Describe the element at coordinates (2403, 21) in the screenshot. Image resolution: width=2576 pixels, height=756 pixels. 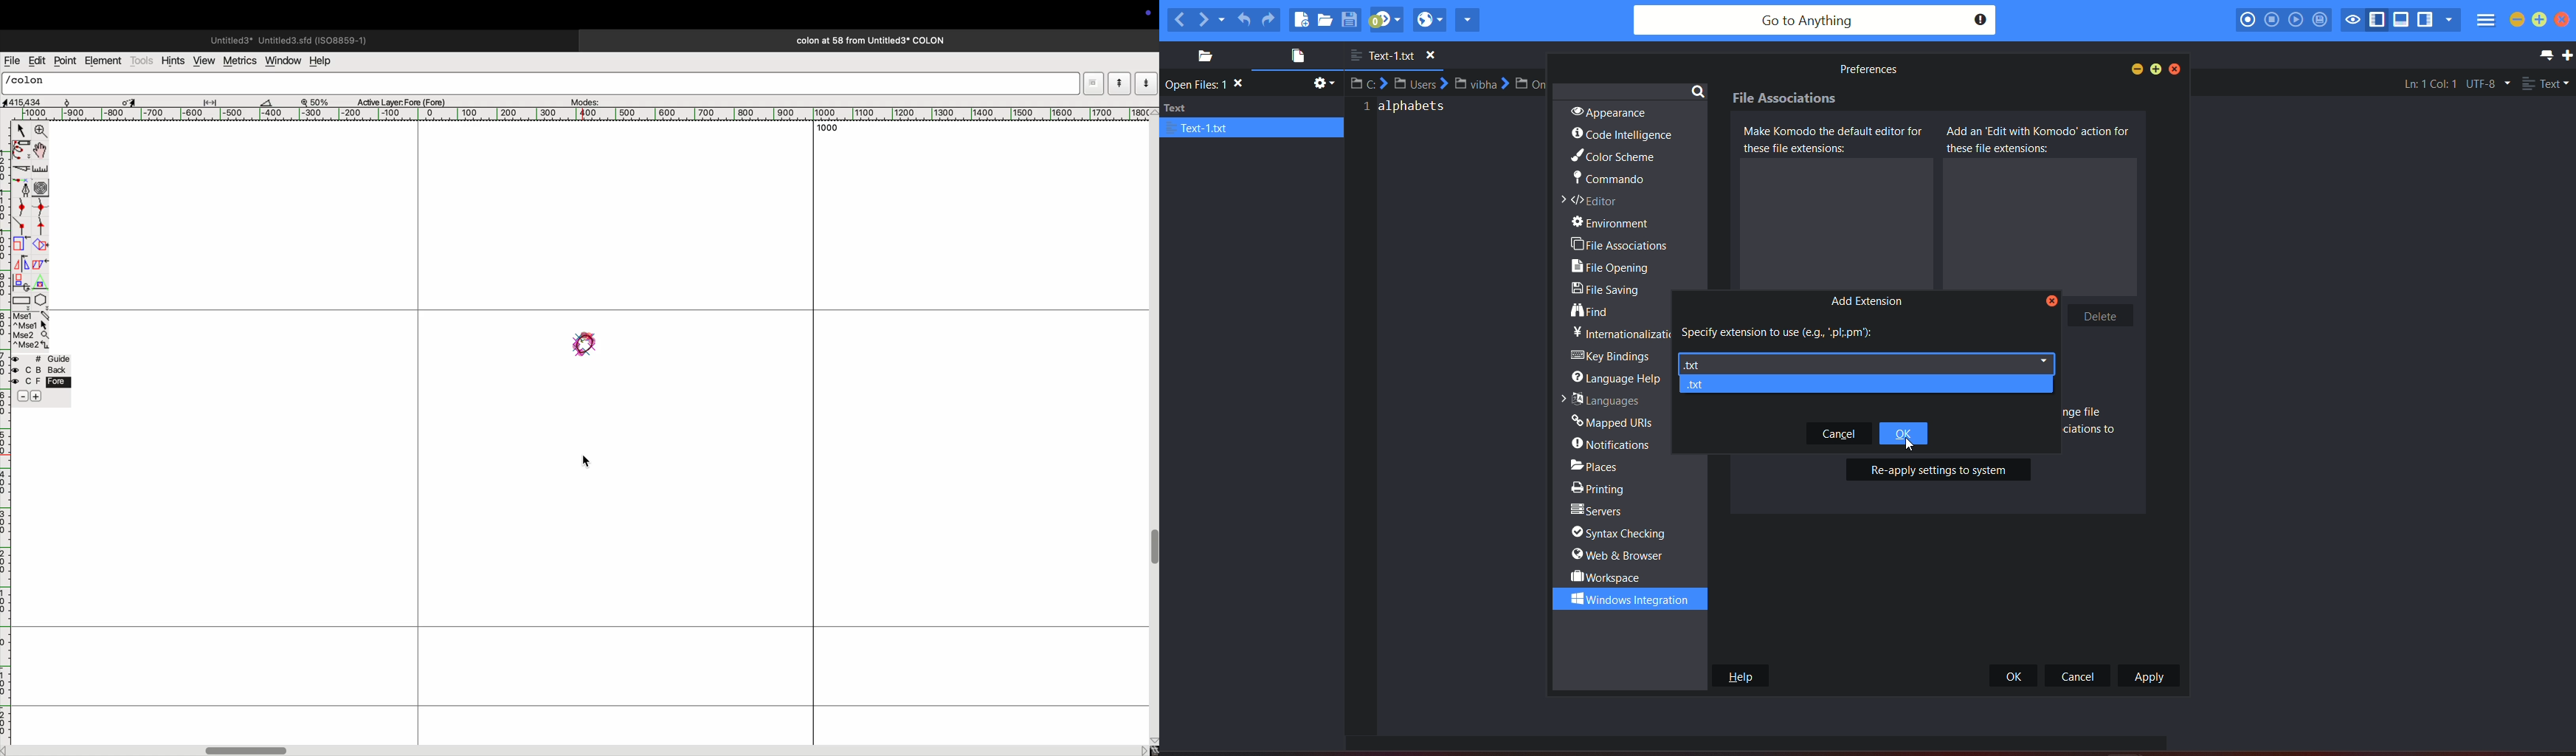
I see `show/hide bottom pane` at that location.